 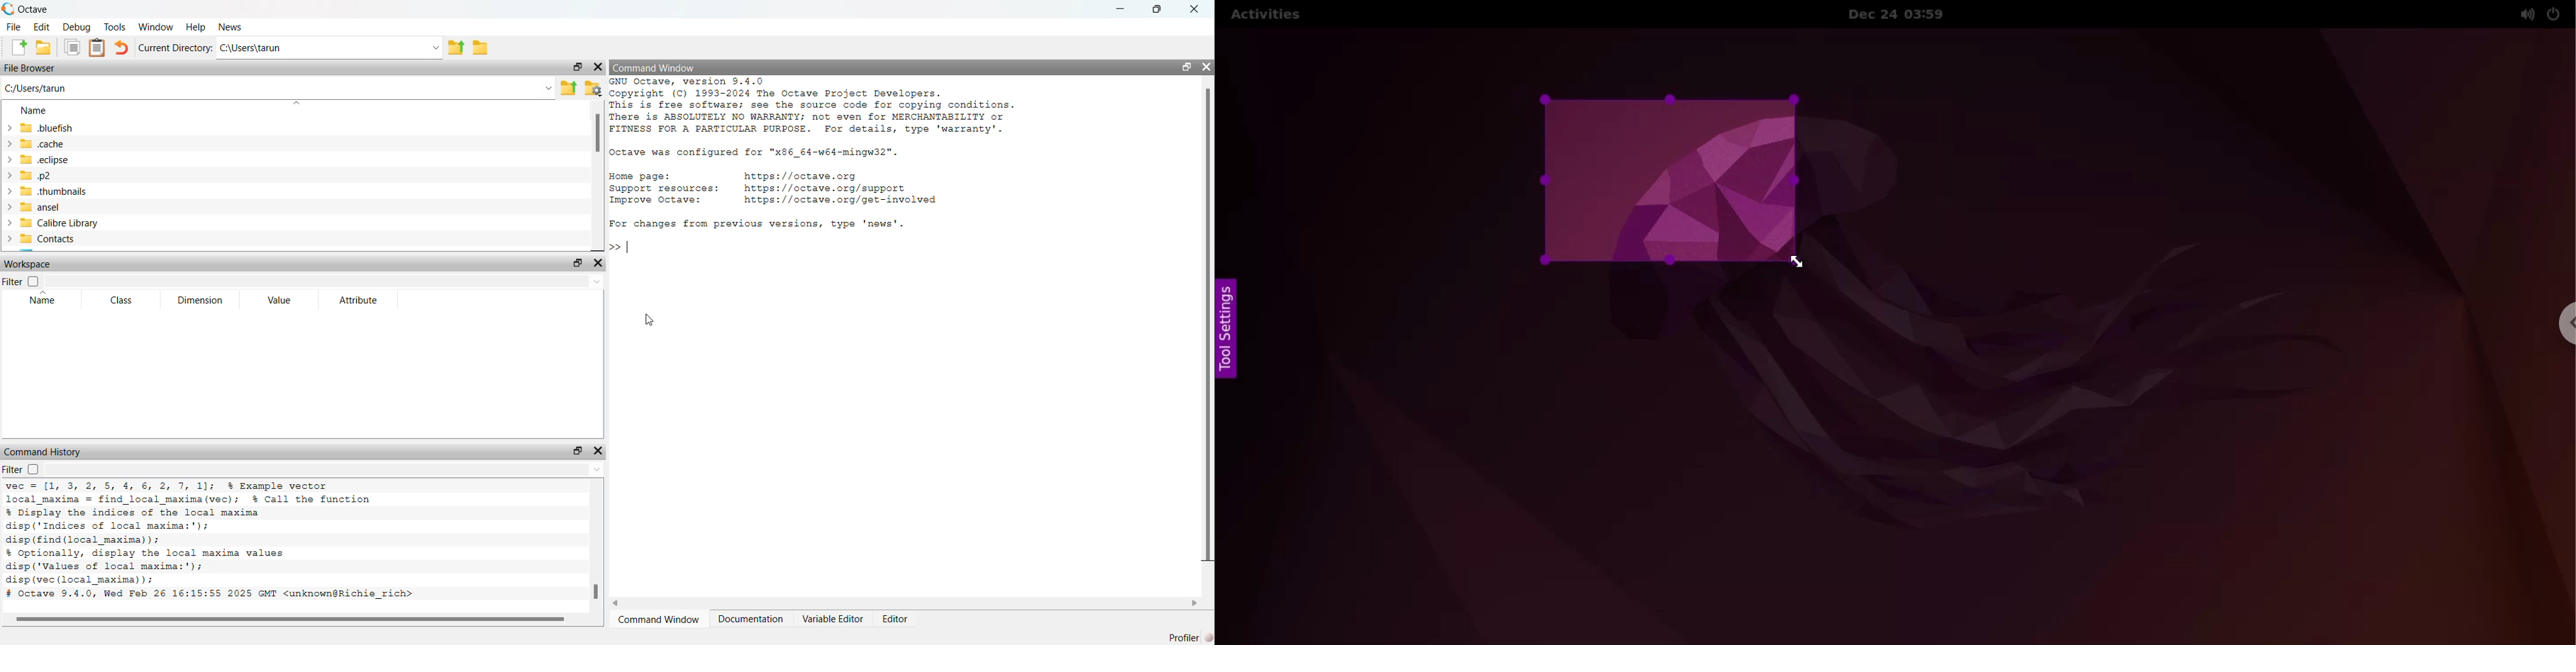 I want to click on vertical scroll bar, so click(x=1206, y=335).